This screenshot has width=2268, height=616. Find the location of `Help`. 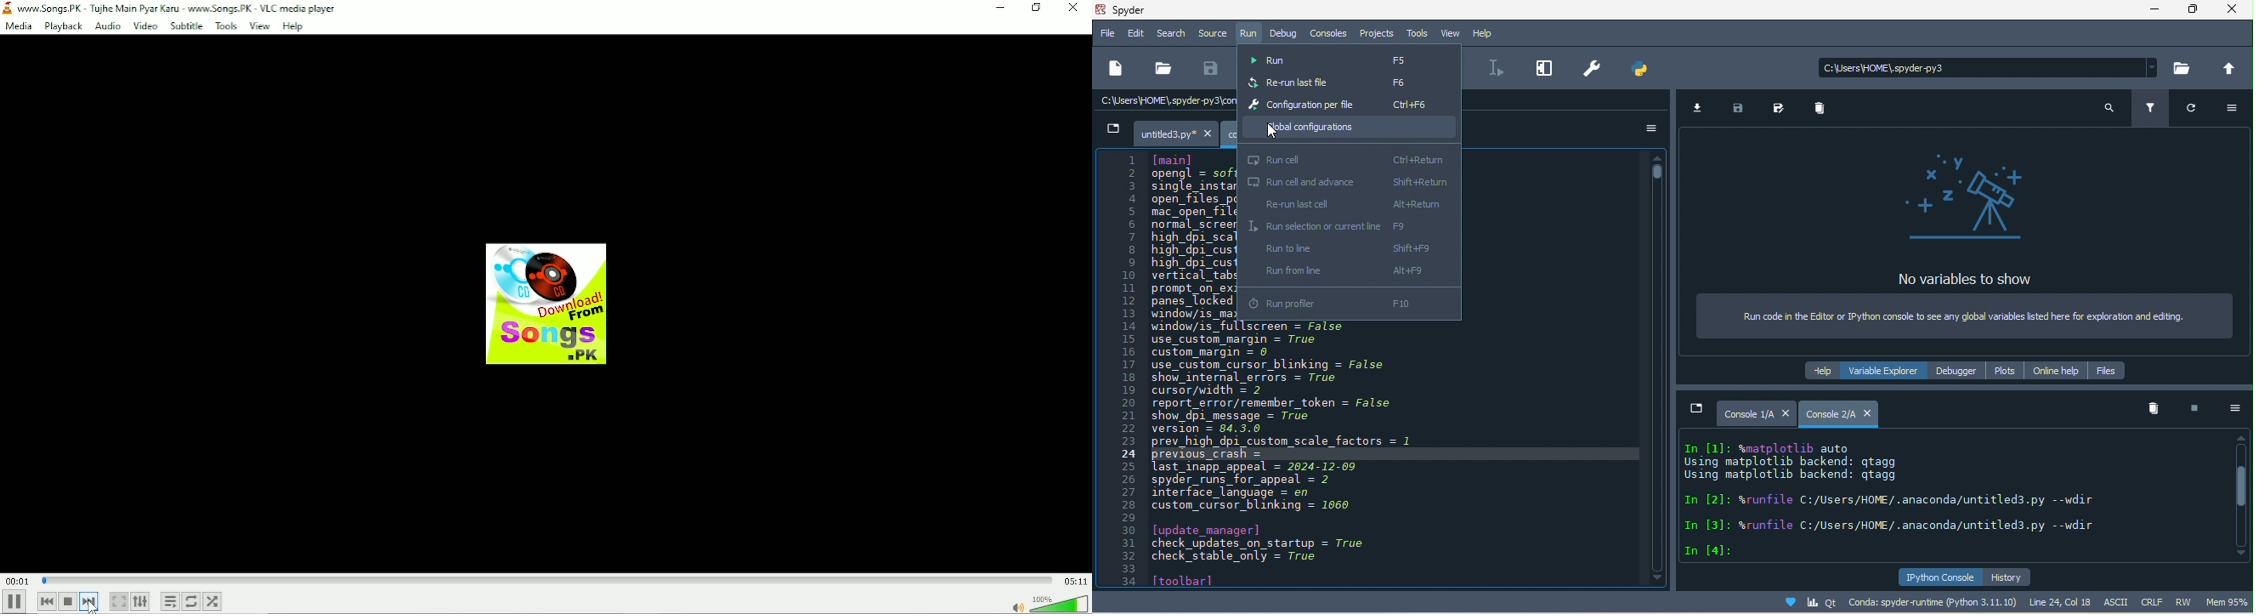

Help is located at coordinates (294, 25).